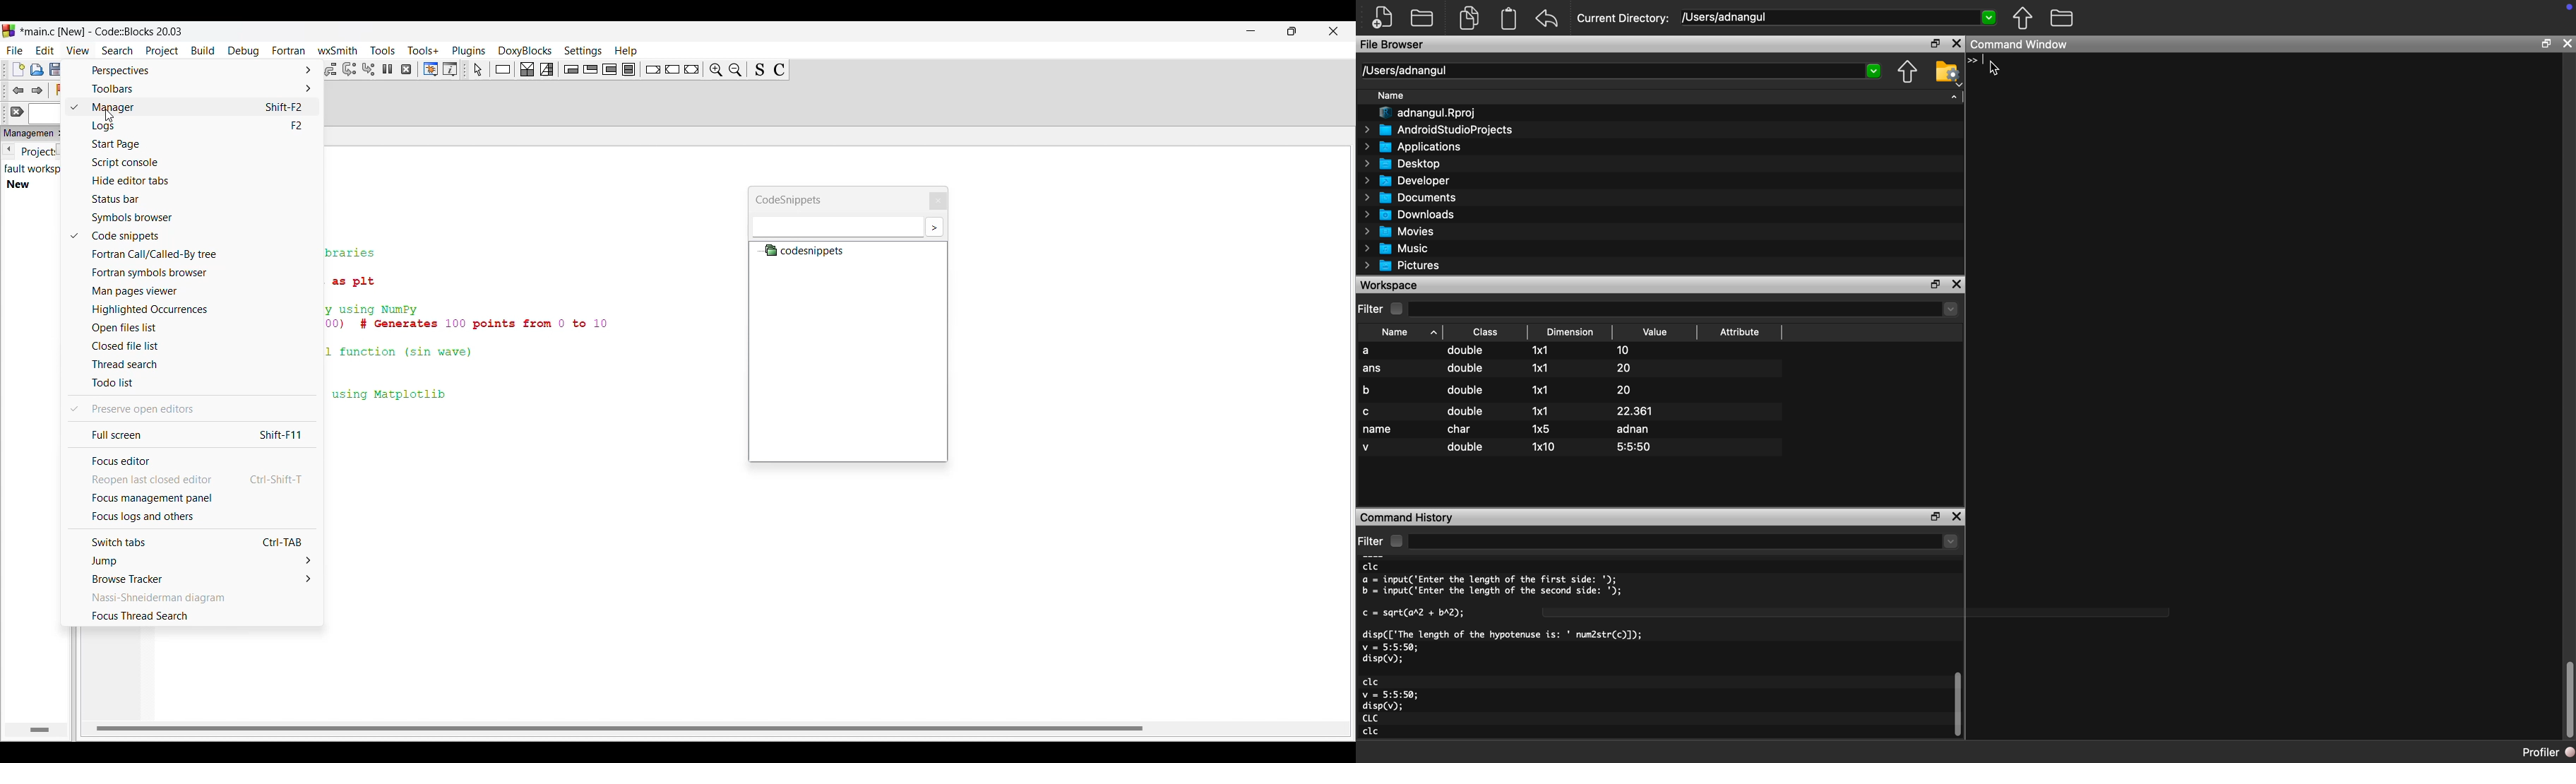  Describe the element at coordinates (118, 51) in the screenshot. I see `Search menu` at that location.